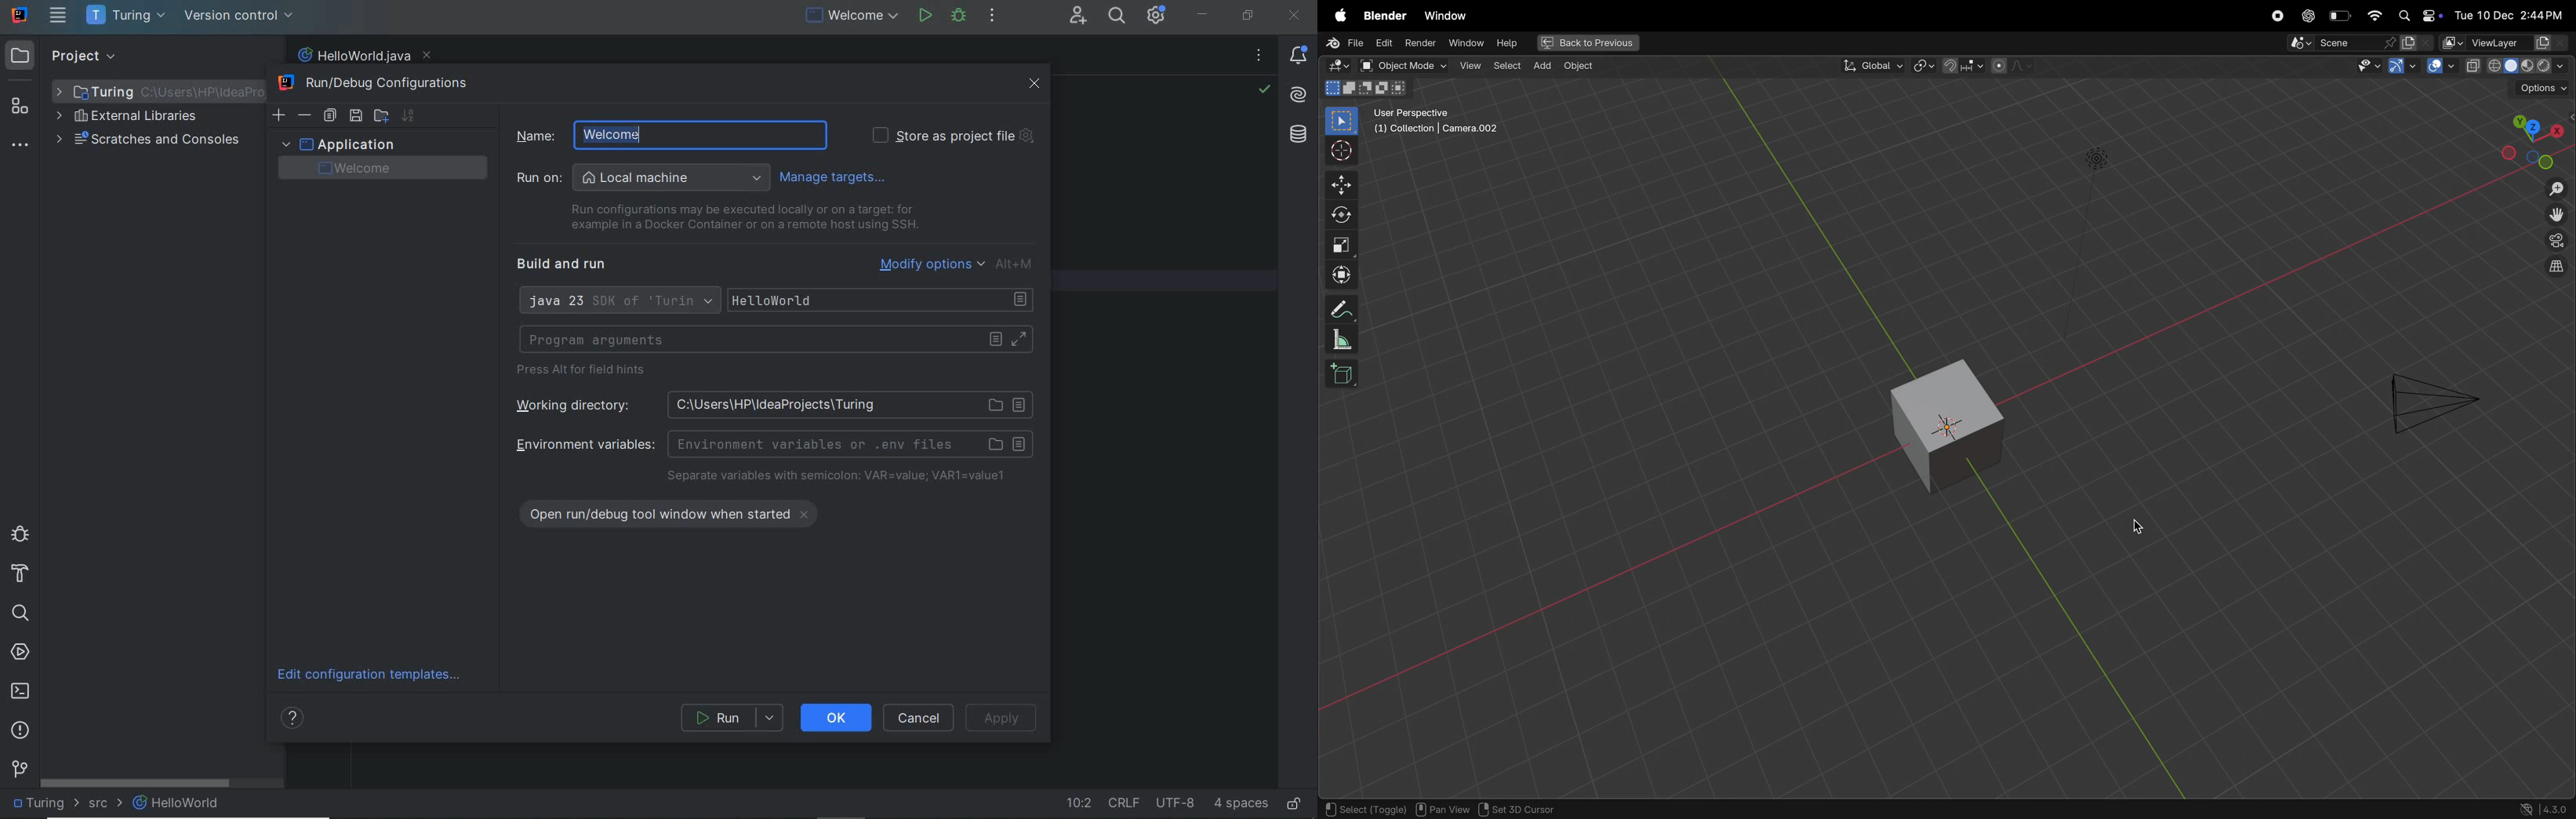 This screenshot has width=2576, height=840. Describe the element at coordinates (126, 118) in the screenshot. I see `external libraries` at that location.